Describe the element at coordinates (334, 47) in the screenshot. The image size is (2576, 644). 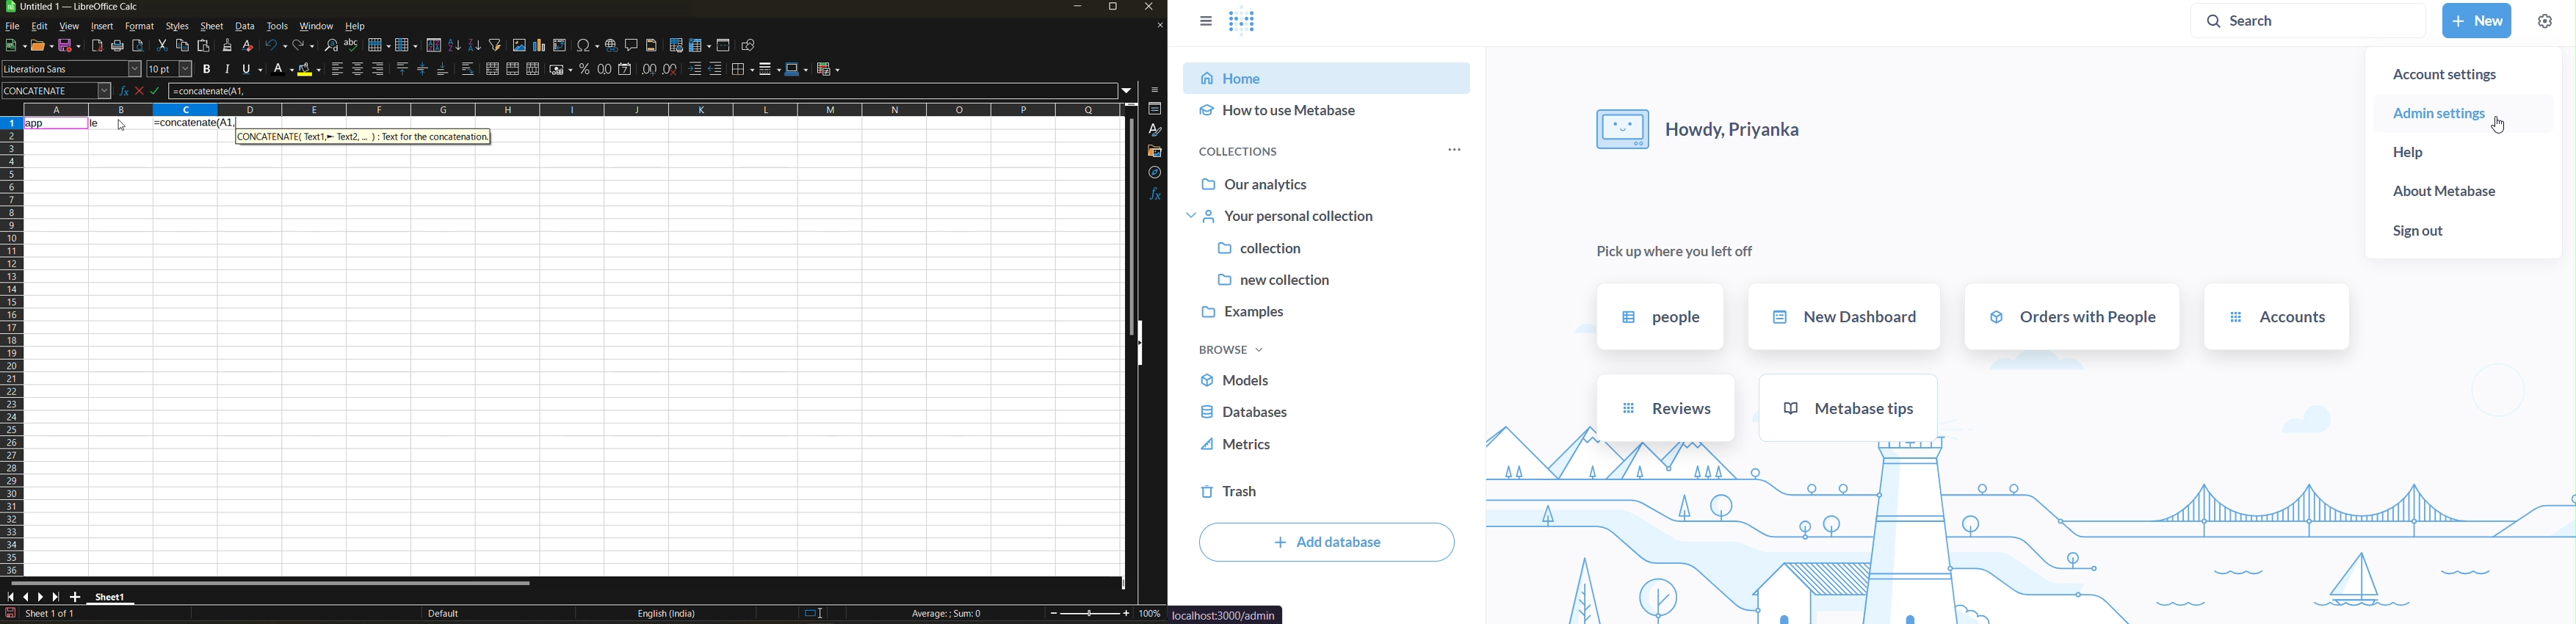
I see `find and replace` at that location.